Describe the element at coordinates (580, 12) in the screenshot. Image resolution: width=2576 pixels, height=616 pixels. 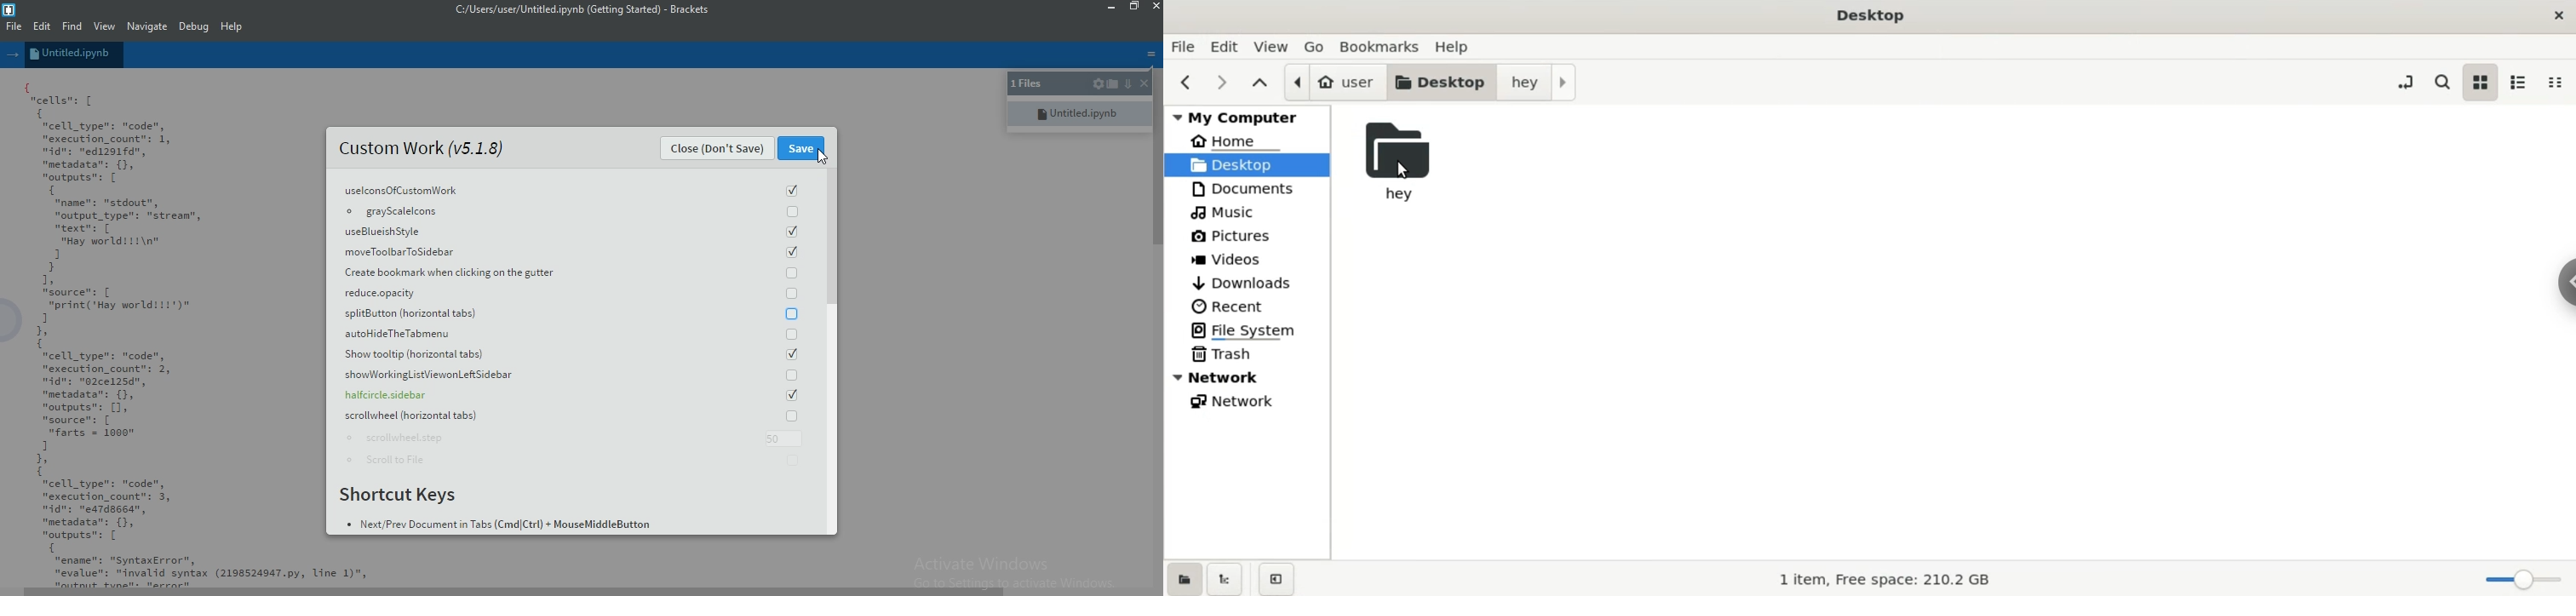
I see `c:/users/user/untitled.ipynb (getting started)-brackets` at that location.